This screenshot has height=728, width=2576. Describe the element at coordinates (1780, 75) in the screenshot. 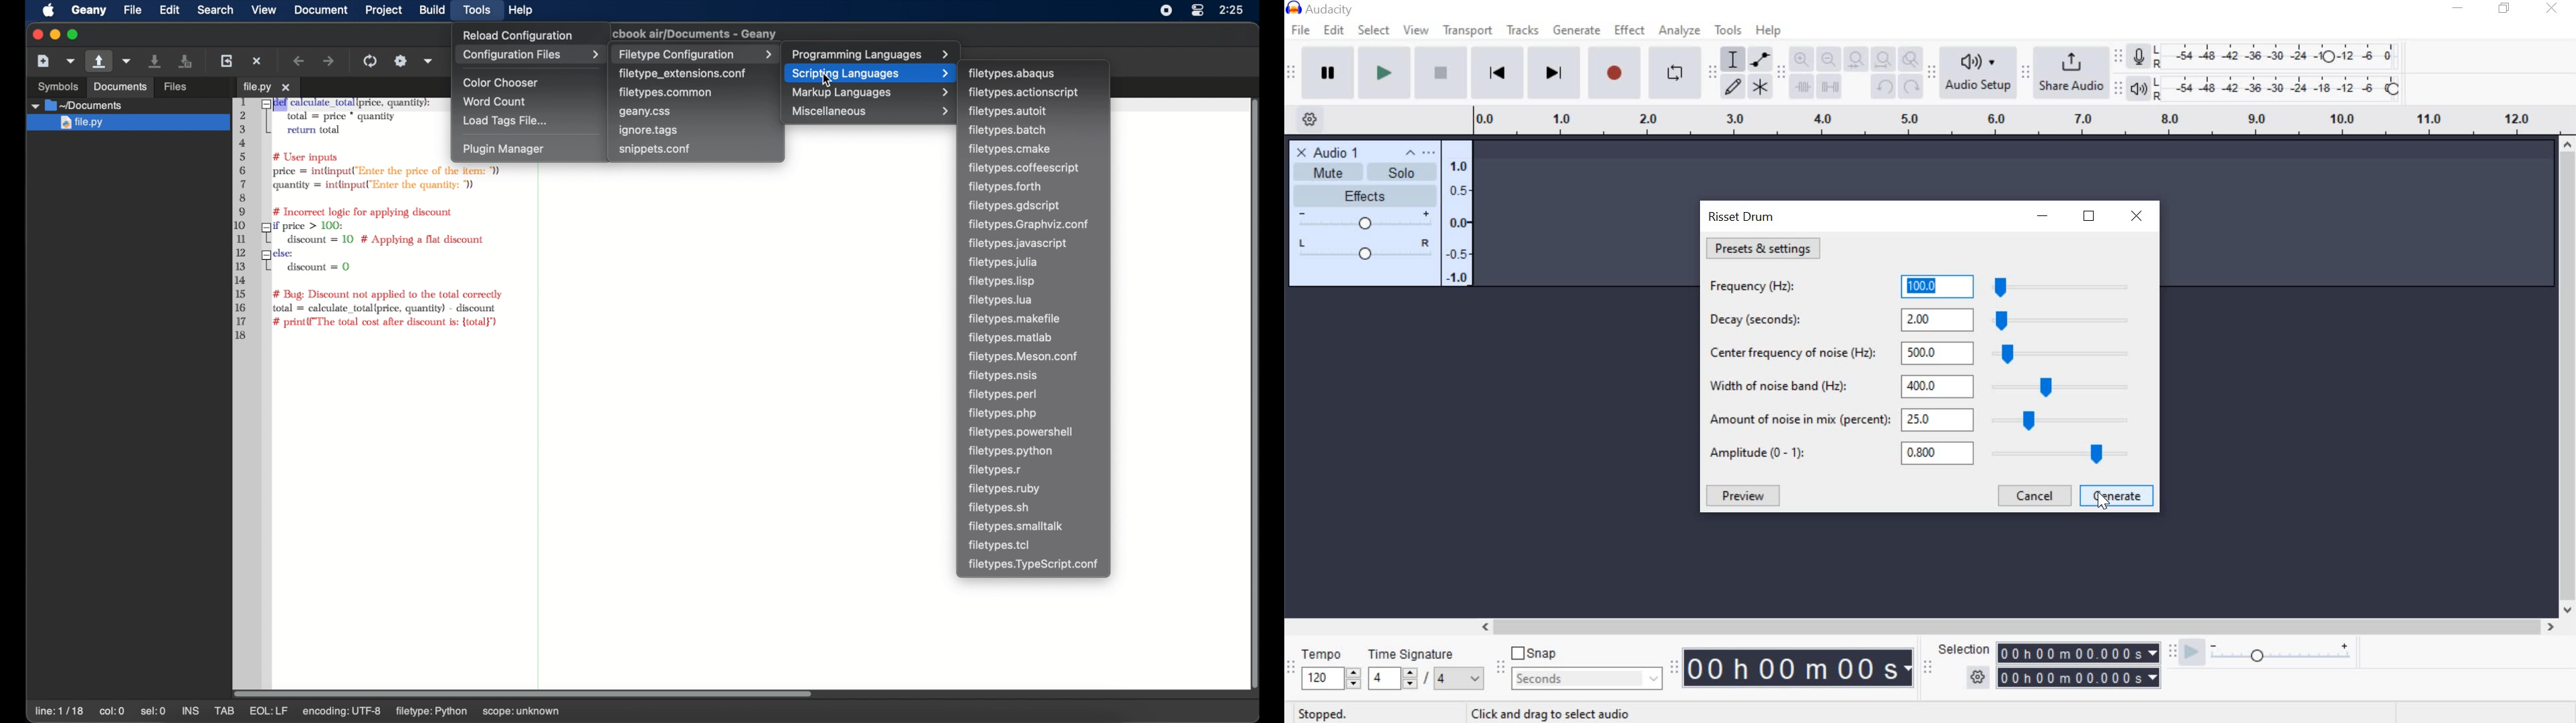

I see `Edit Toolbar` at that location.